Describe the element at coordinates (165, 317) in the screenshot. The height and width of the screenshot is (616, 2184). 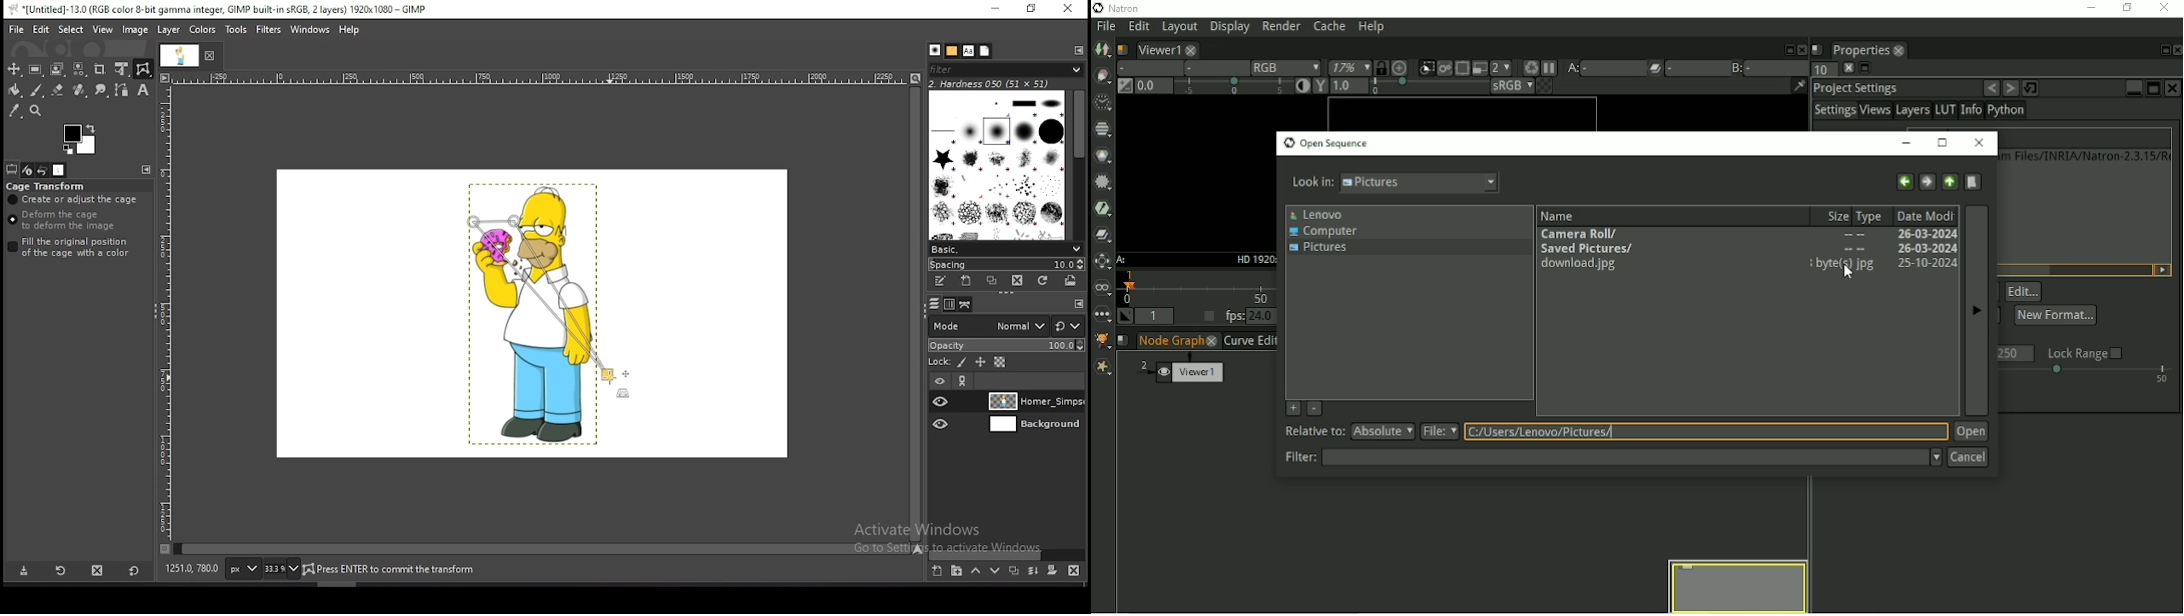
I see `scale` at that location.